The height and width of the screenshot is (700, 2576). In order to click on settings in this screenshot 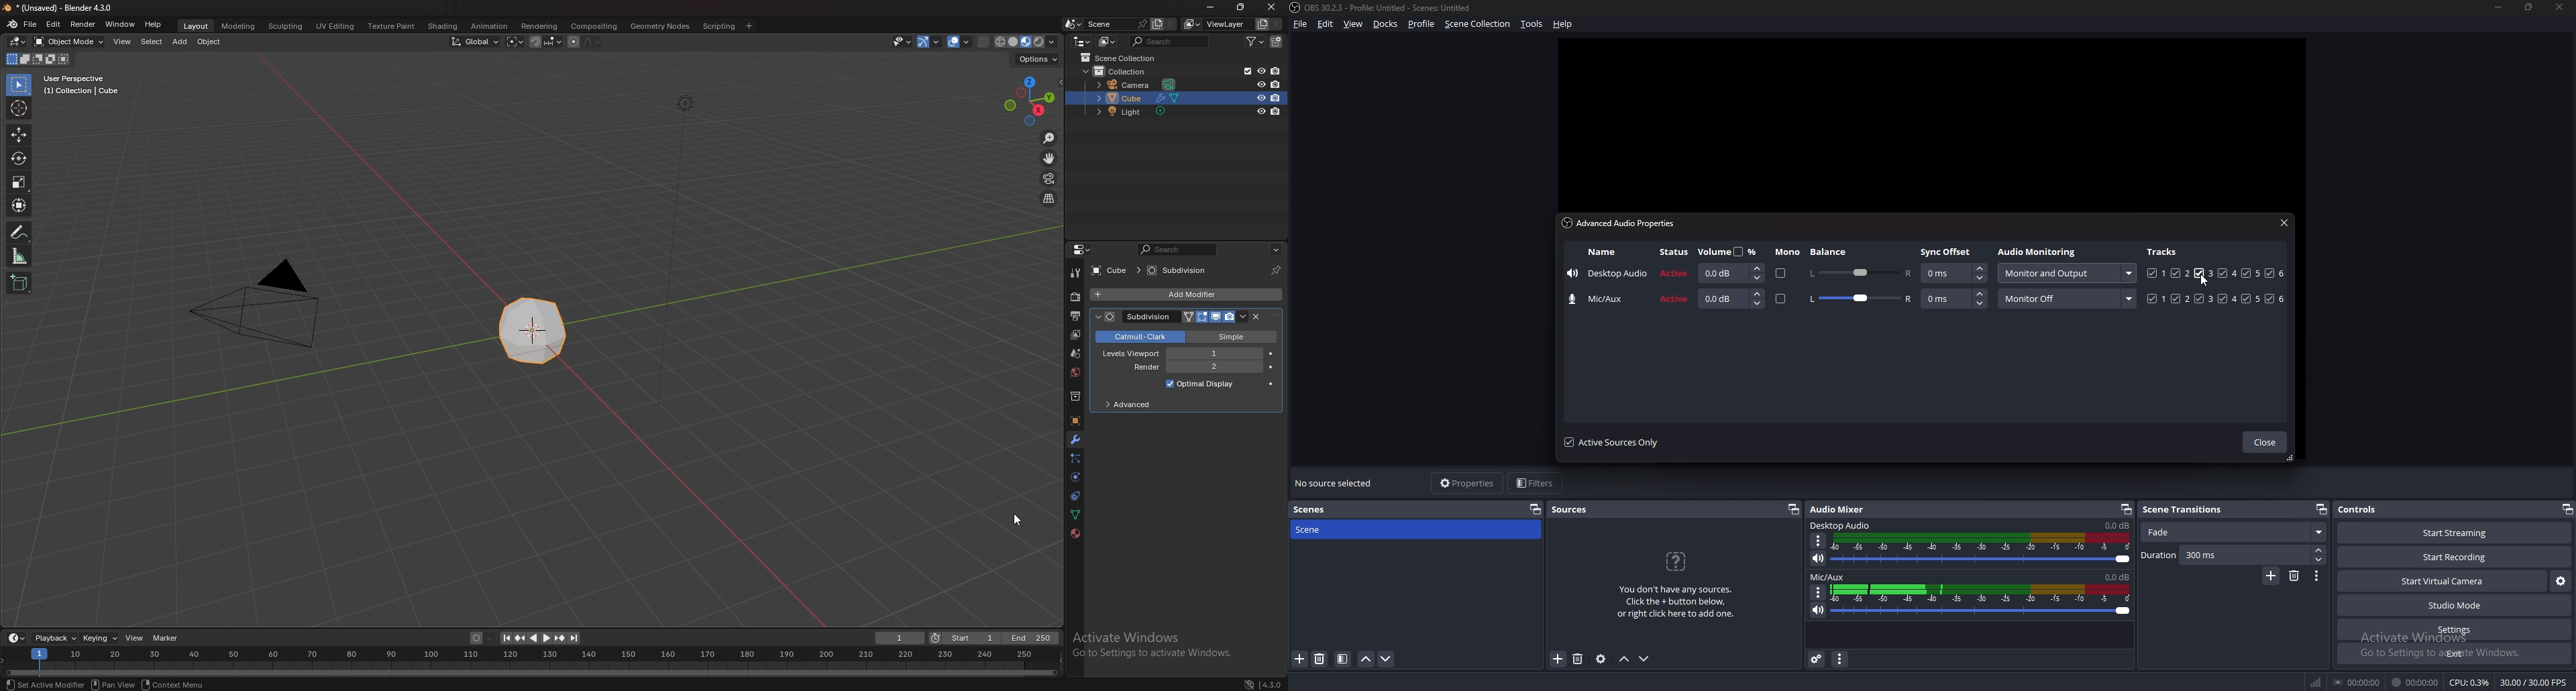, I will do `click(2454, 630)`.